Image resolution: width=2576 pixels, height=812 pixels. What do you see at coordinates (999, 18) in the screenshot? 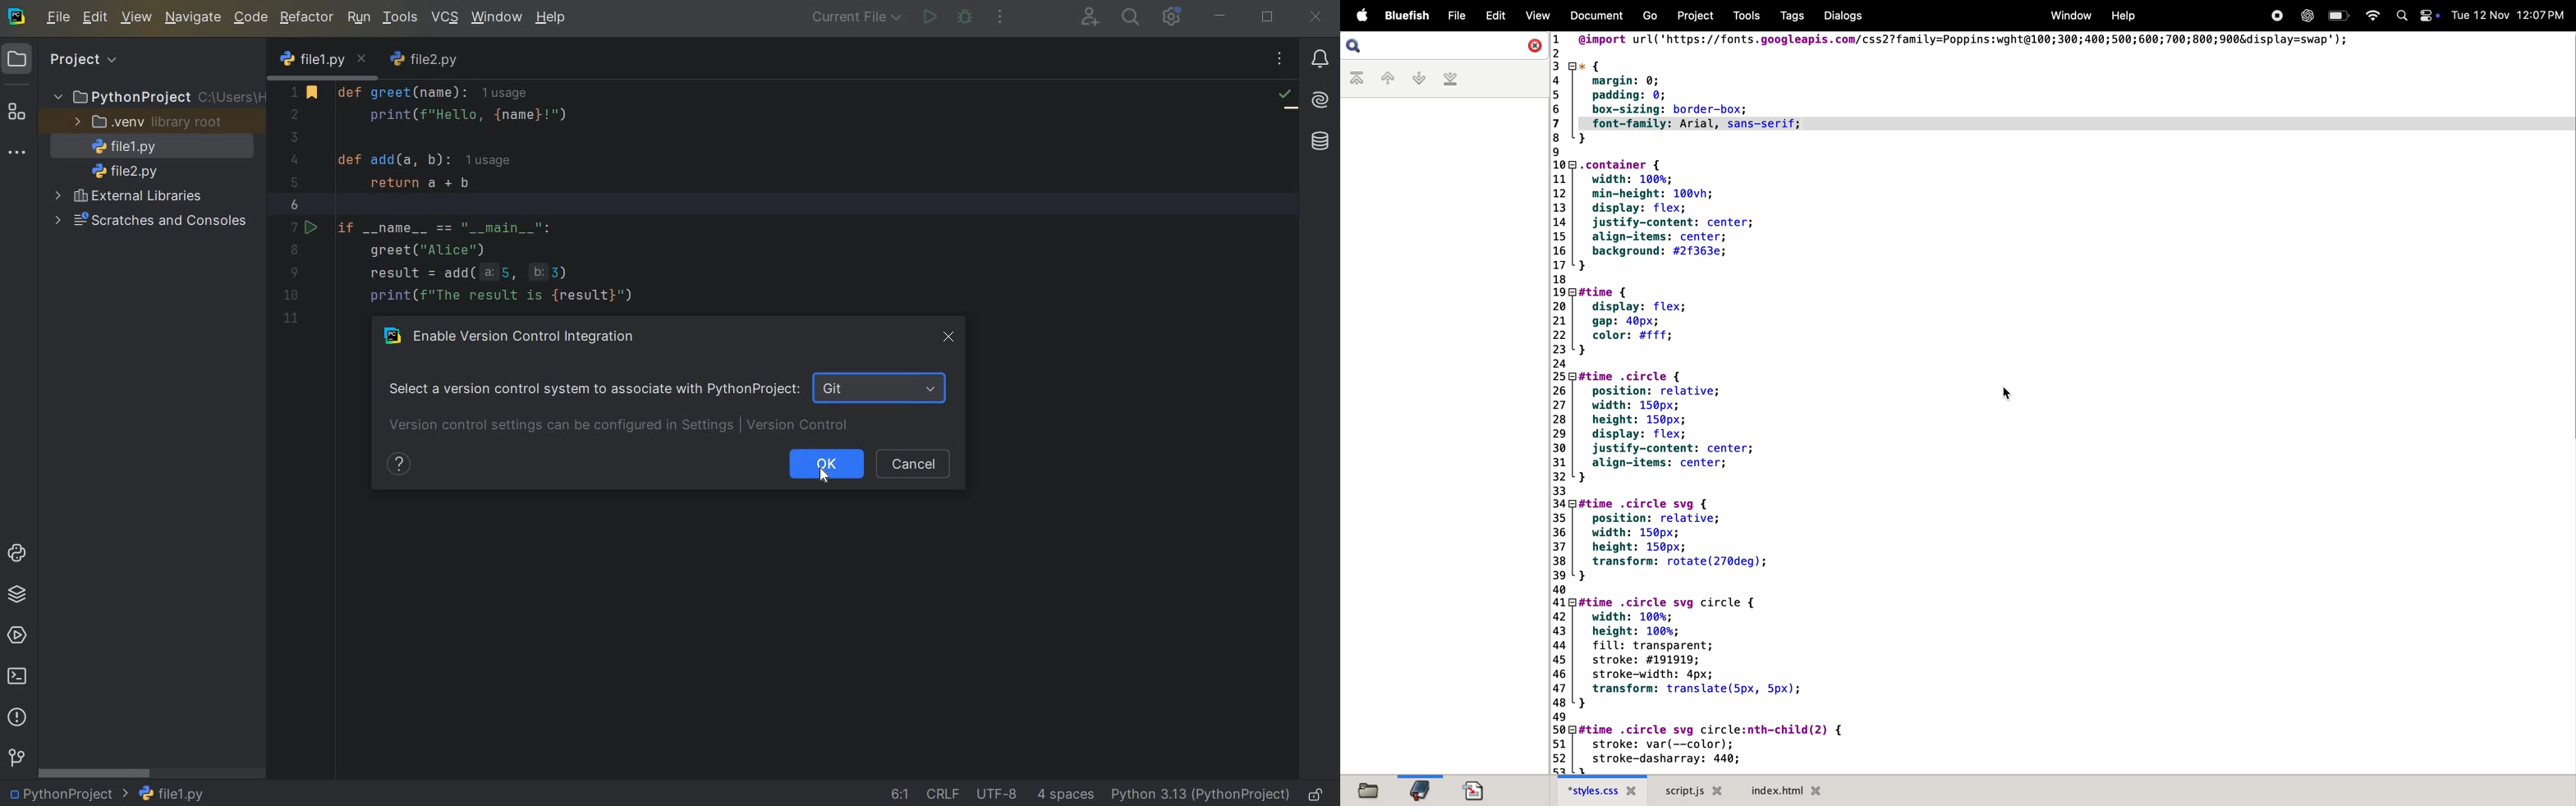
I see `more actions` at bounding box center [999, 18].